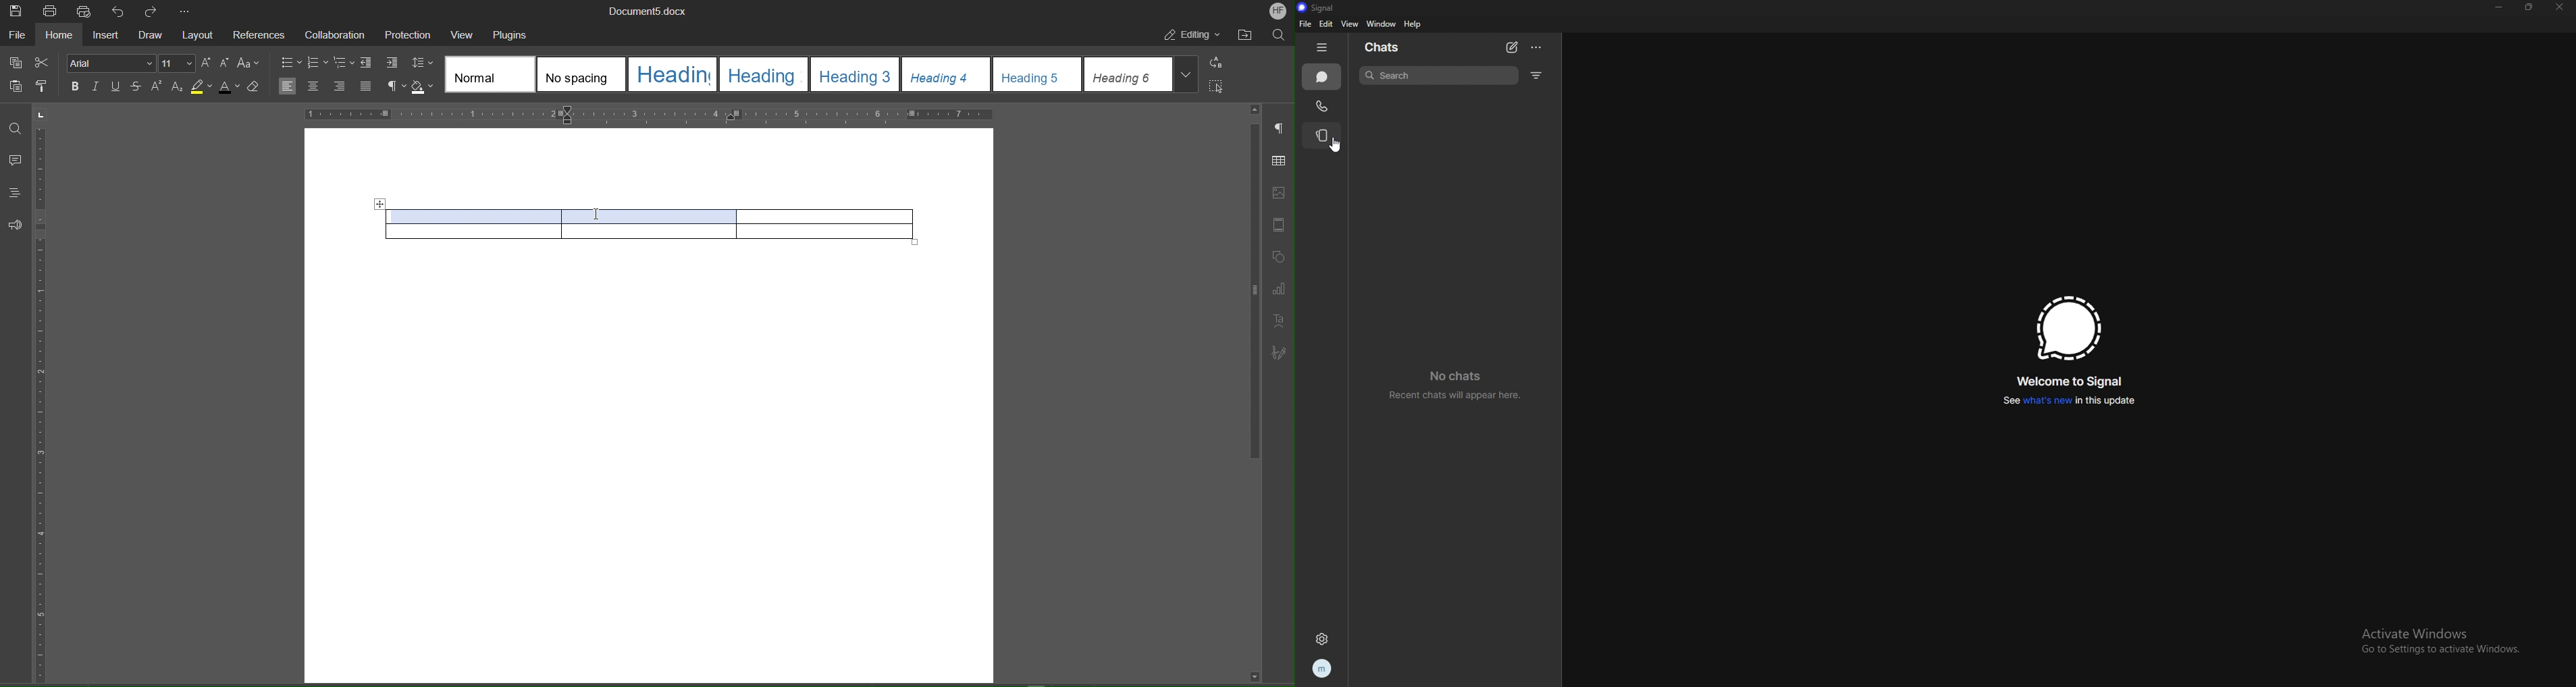 This screenshot has width=2576, height=700. Describe the element at coordinates (15, 11) in the screenshot. I see `Save` at that location.